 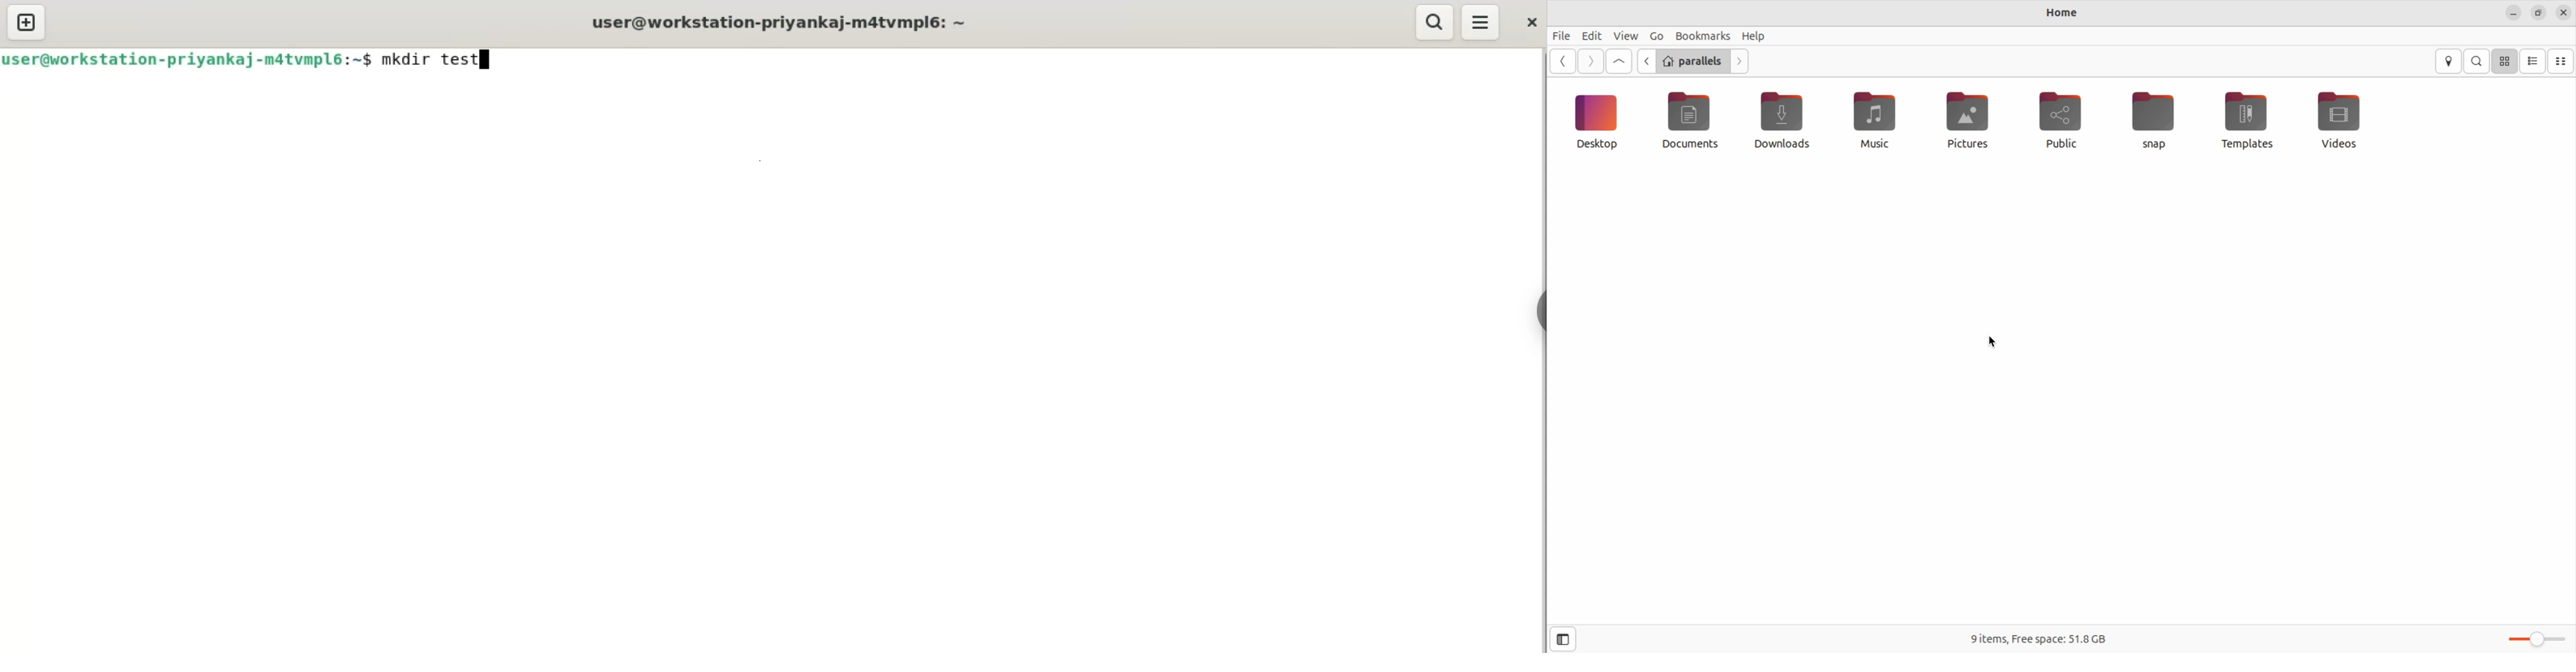 I want to click on new tab, so click(x=26, y=23).